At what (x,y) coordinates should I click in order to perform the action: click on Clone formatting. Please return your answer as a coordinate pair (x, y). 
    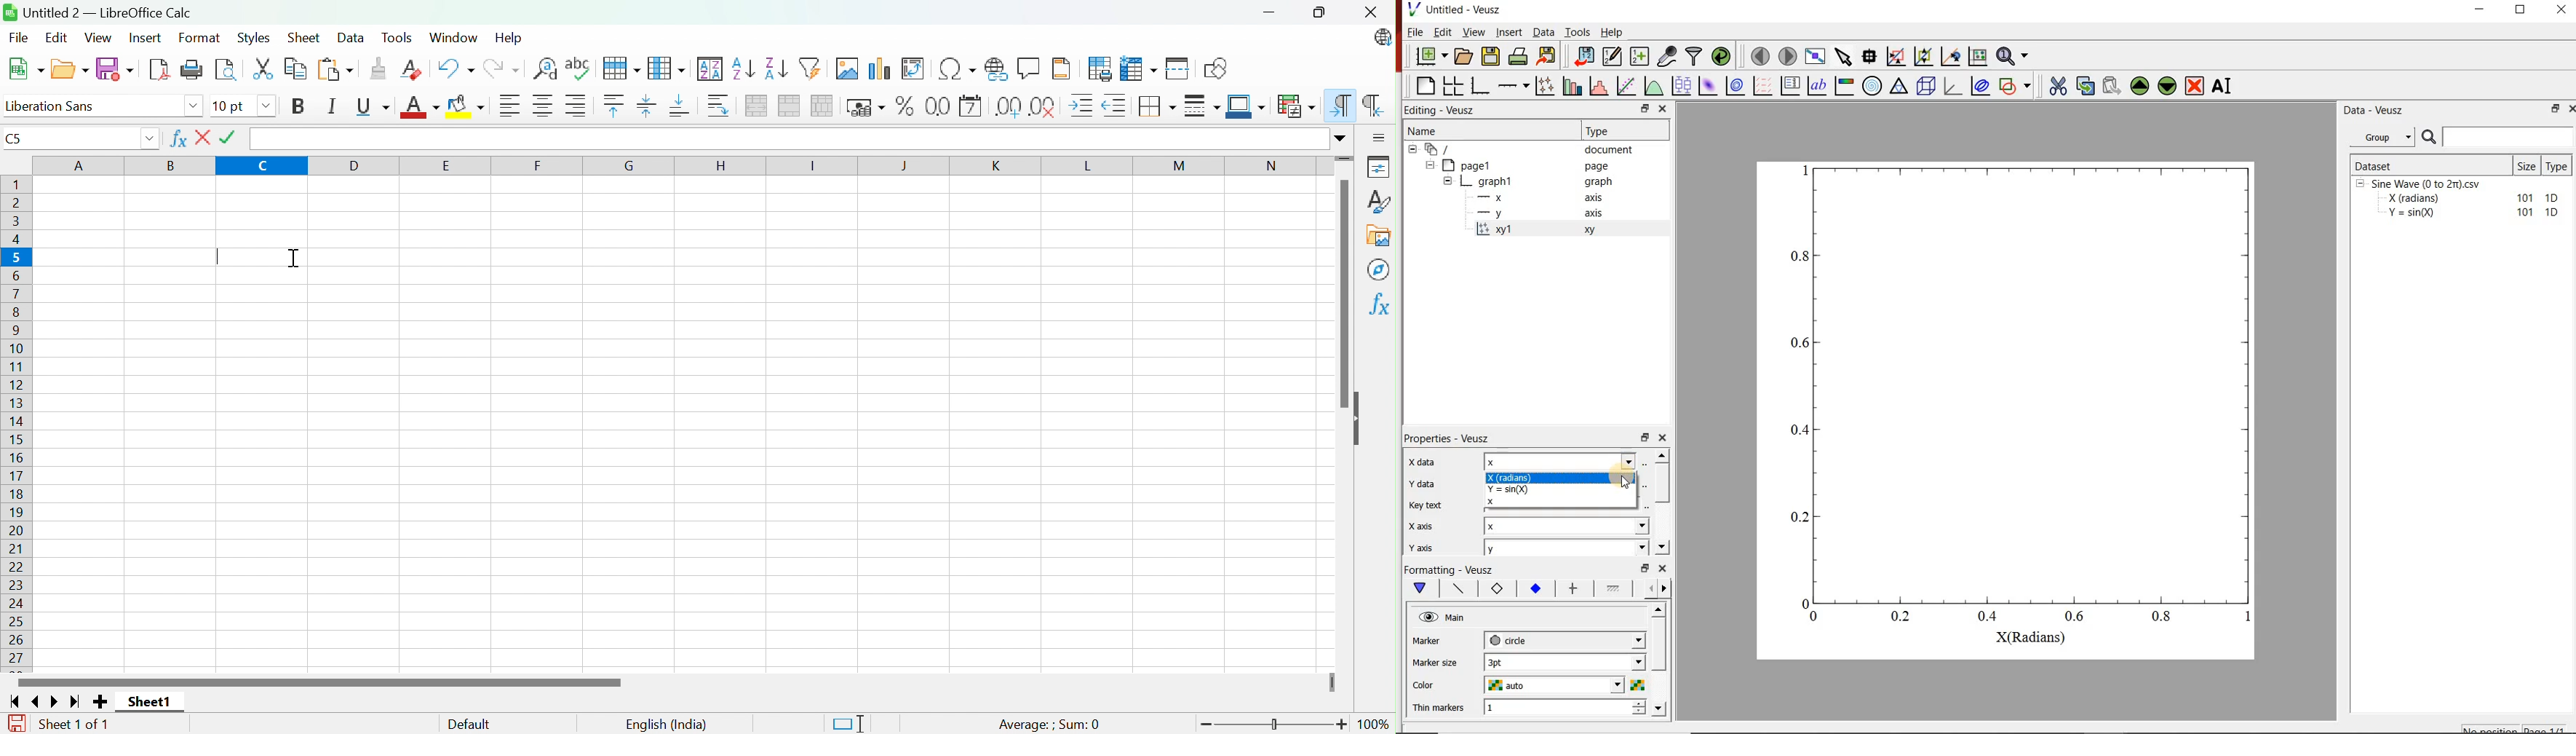
    Looking at the image, I should click on (376, 68).